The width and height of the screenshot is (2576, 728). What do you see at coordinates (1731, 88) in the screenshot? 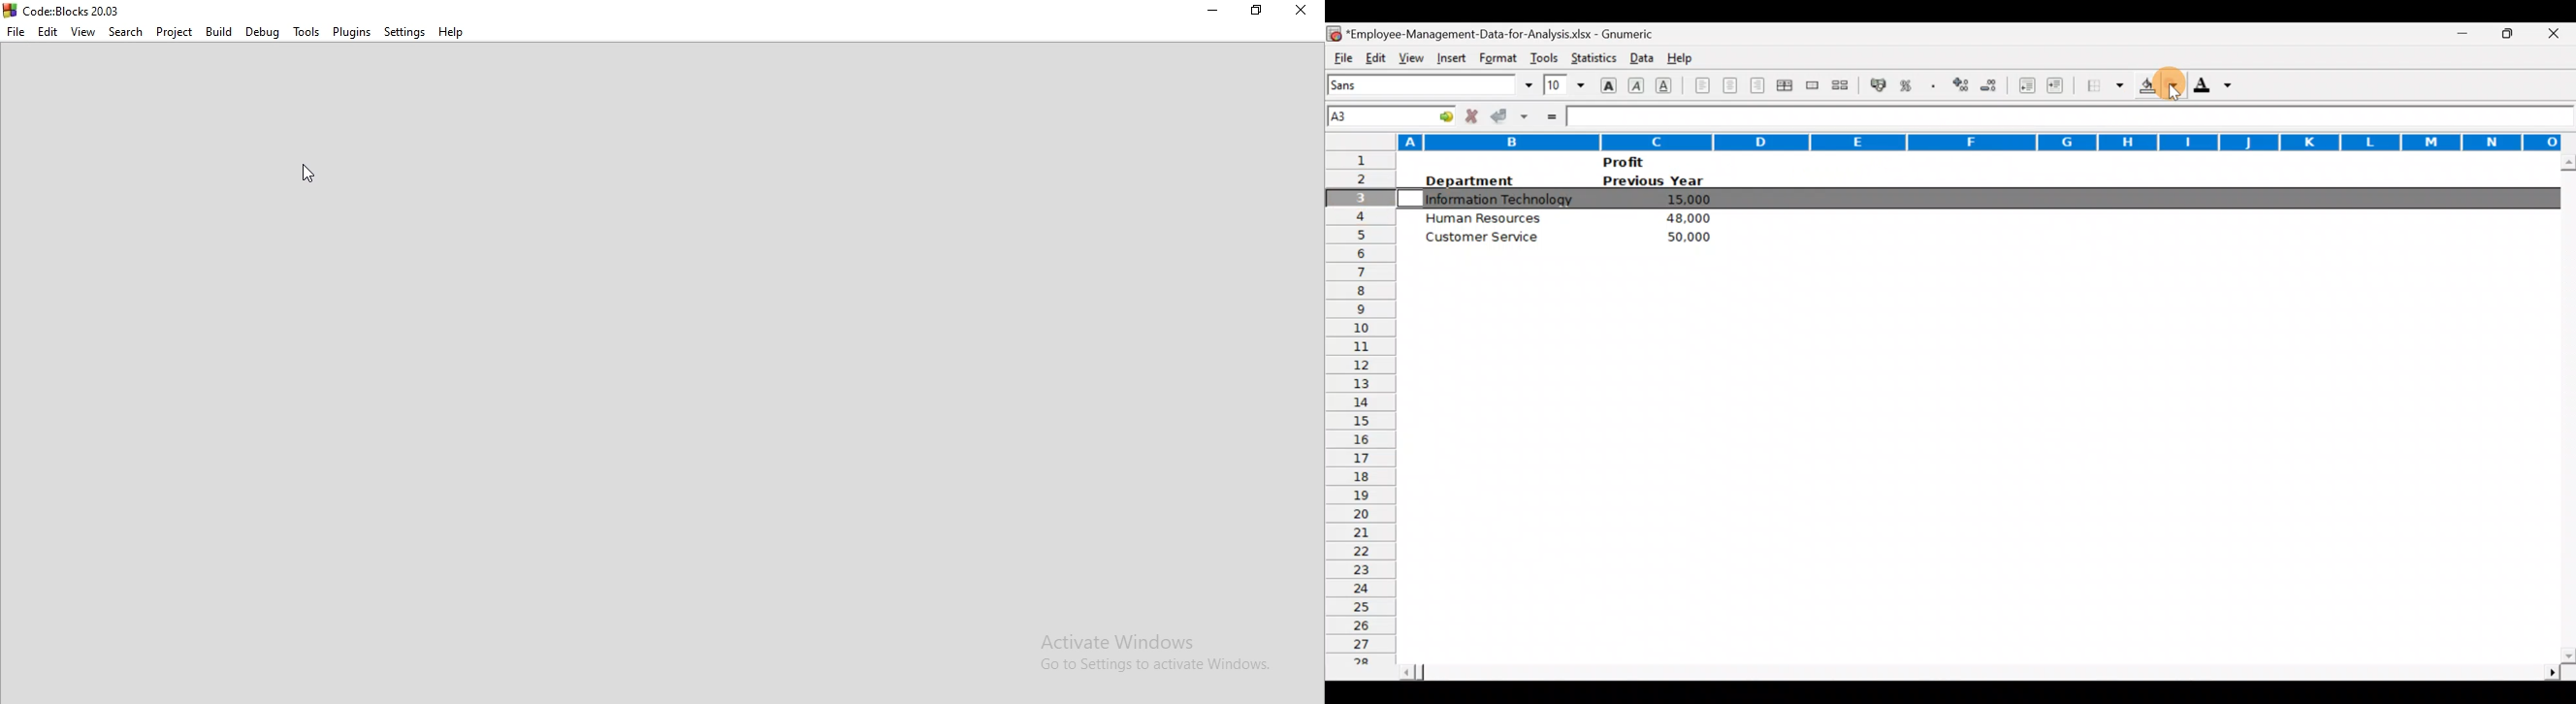
I see `Centre horizontally` at bounding box center [1731, 88].